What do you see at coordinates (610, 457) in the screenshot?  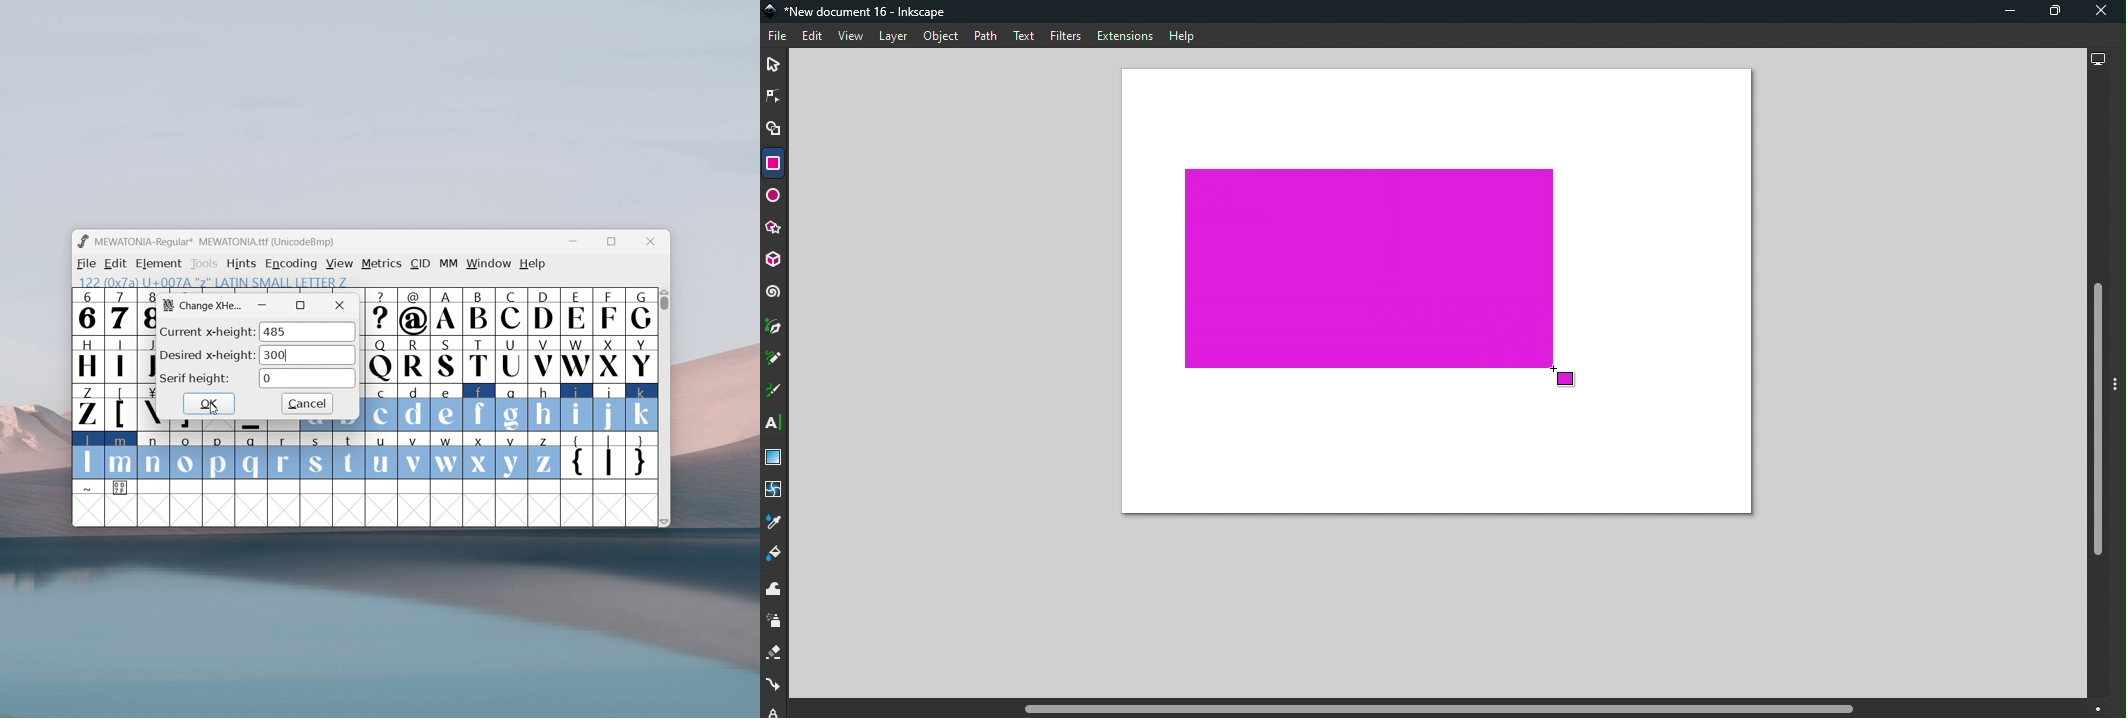 I see `|` at bounding box center [610, 457].